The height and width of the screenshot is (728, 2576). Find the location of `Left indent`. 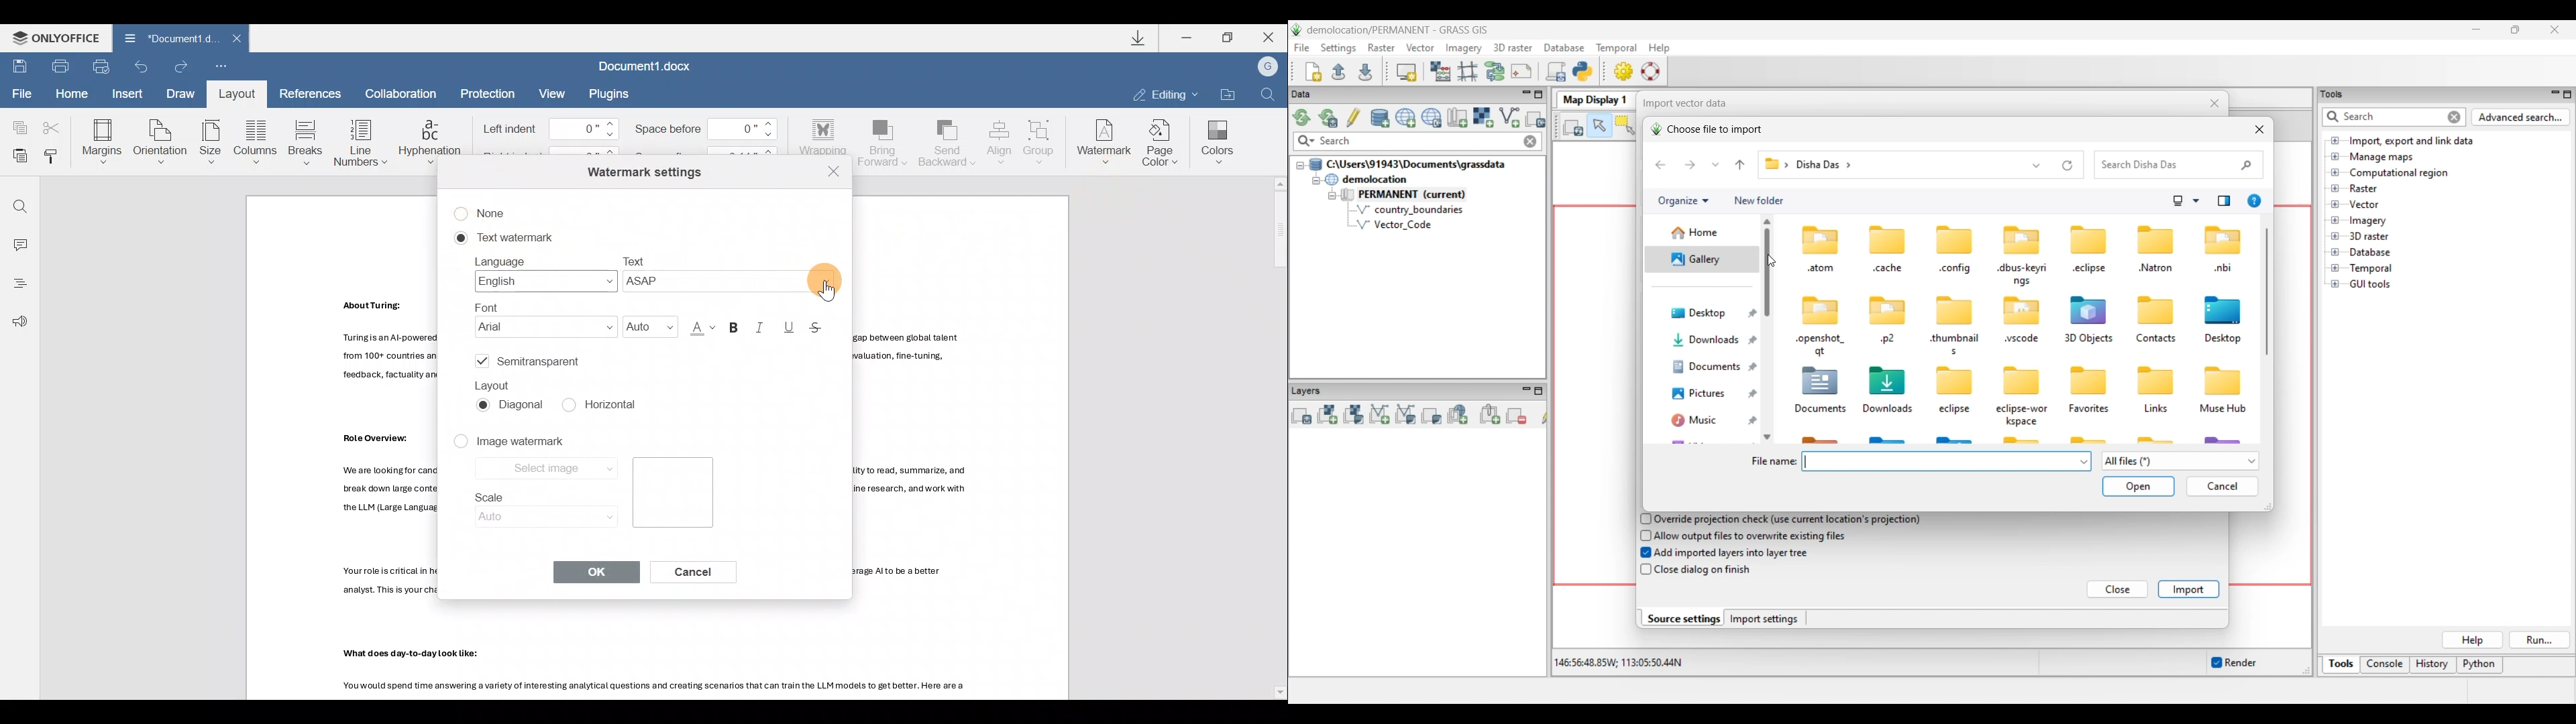

Left indent is located at coordinates (546, 128).